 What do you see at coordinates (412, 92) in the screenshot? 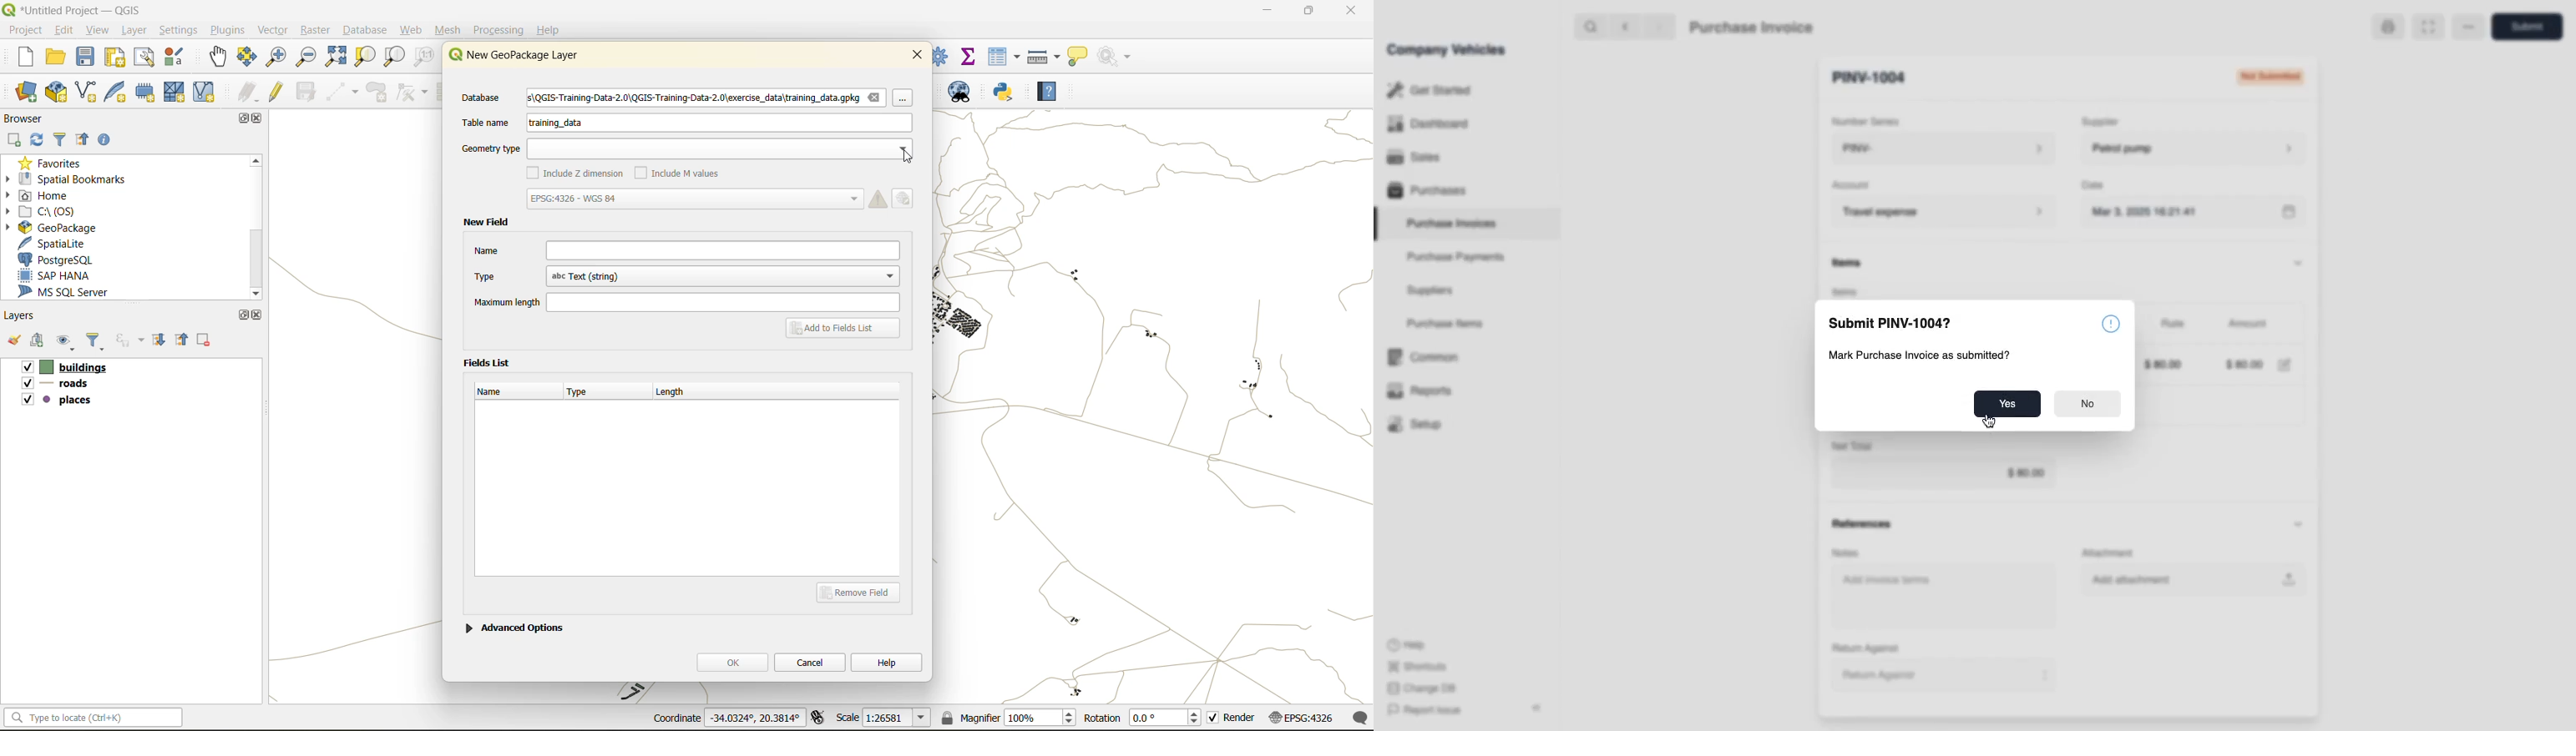
I see `vertex tools` at bounding box center [412, 92].